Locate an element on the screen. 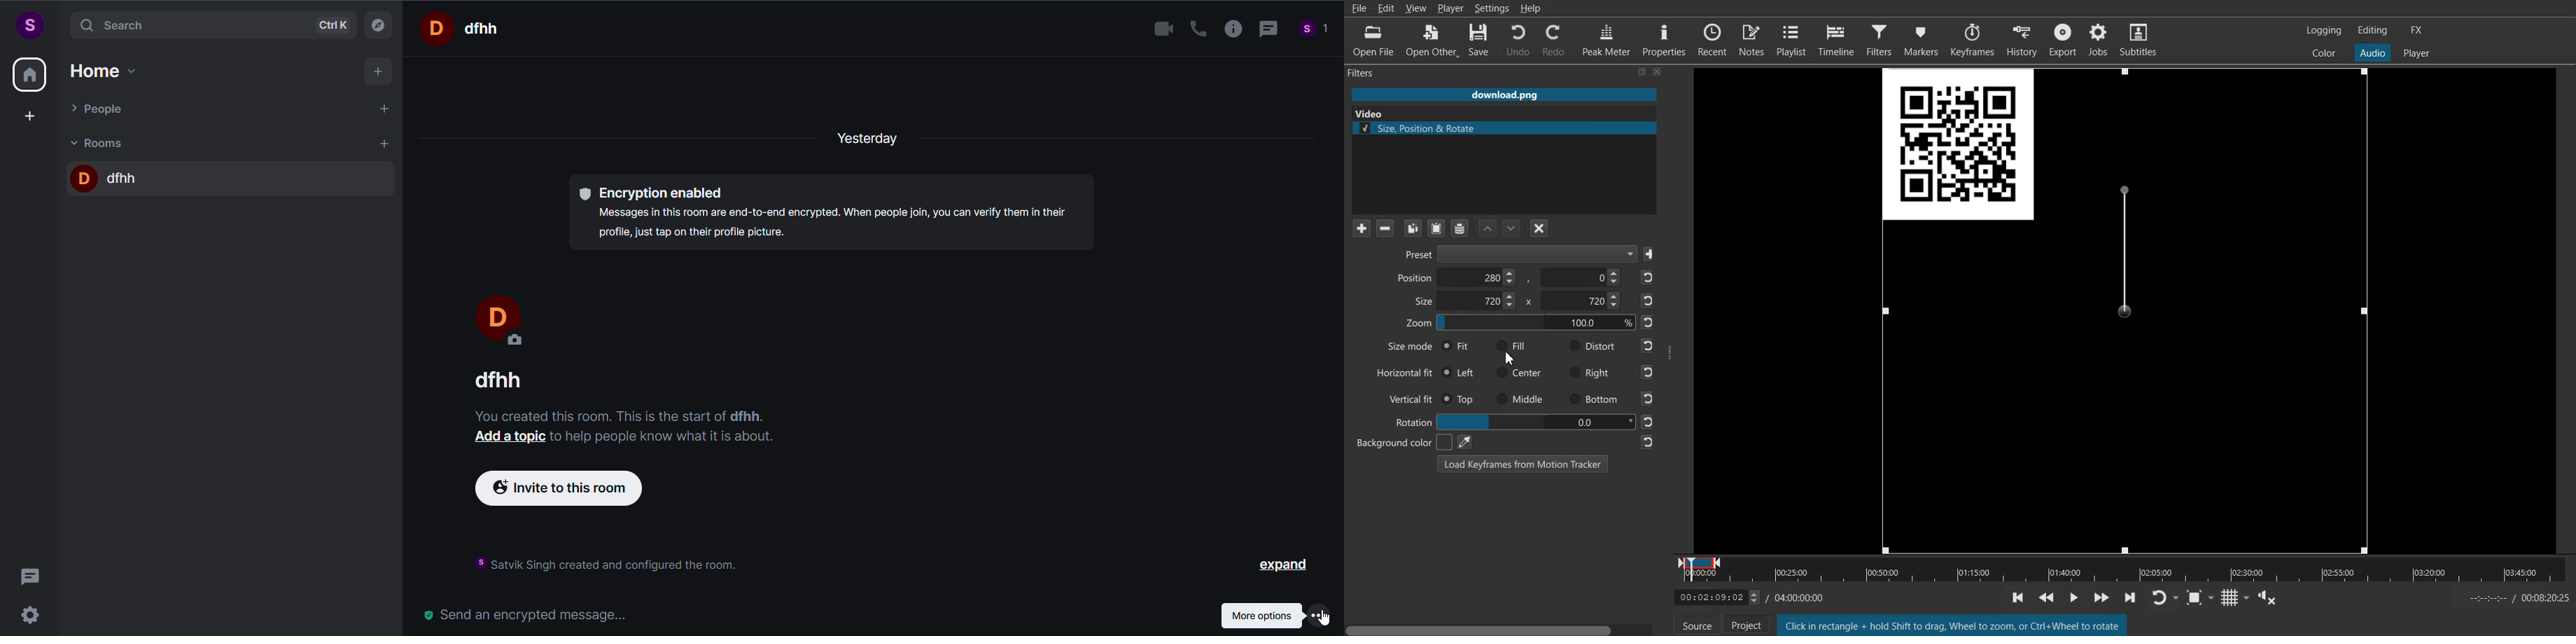 This screenshot has width=2576, height=644. Left is located at coordinates (1459, 372).